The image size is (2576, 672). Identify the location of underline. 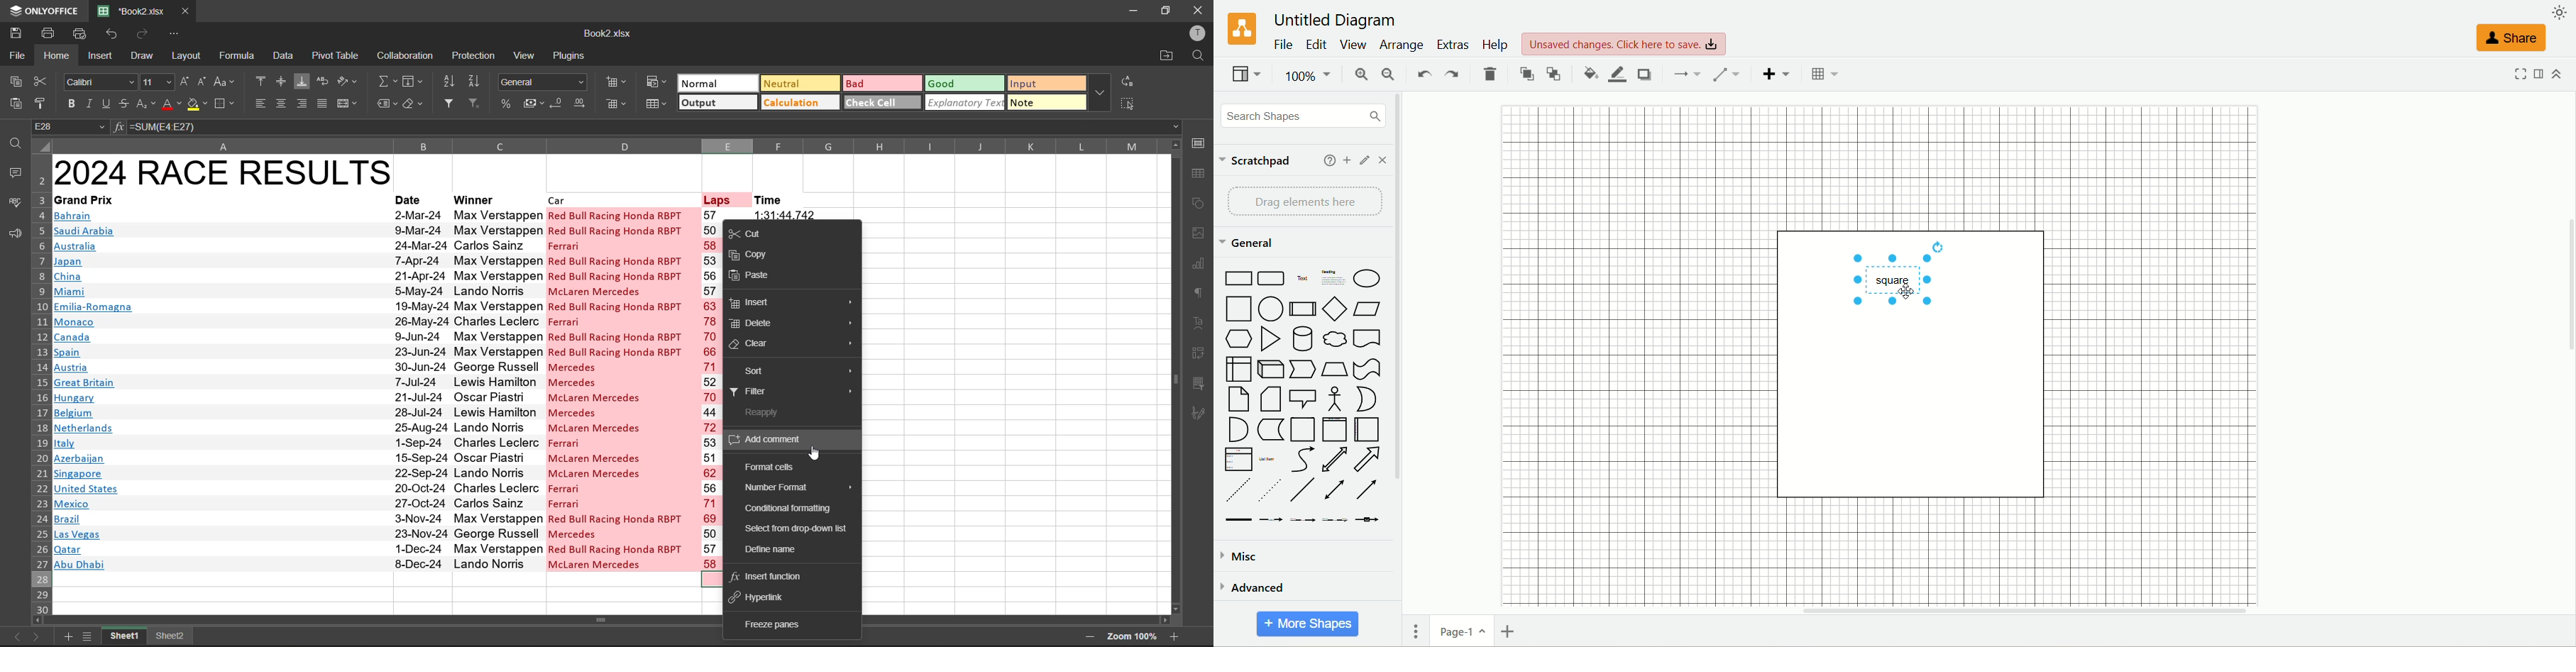
(107, 102).